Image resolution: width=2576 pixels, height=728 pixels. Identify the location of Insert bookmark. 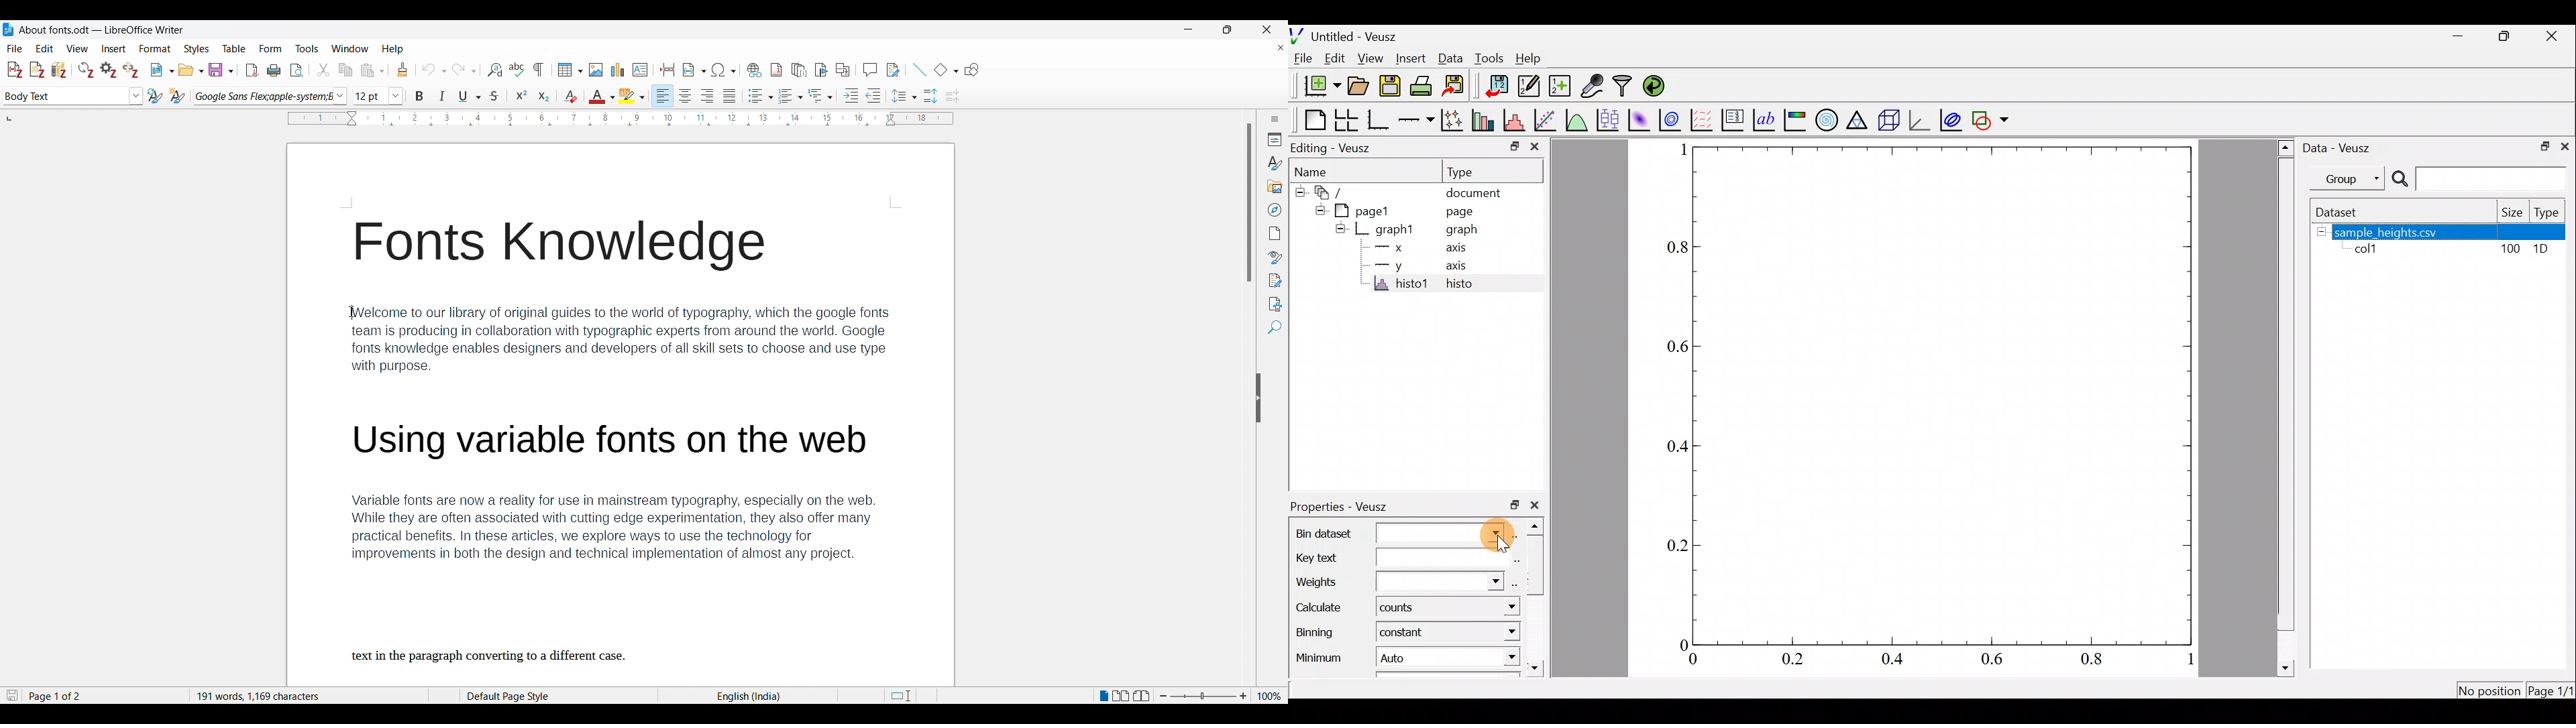
(822, 70).